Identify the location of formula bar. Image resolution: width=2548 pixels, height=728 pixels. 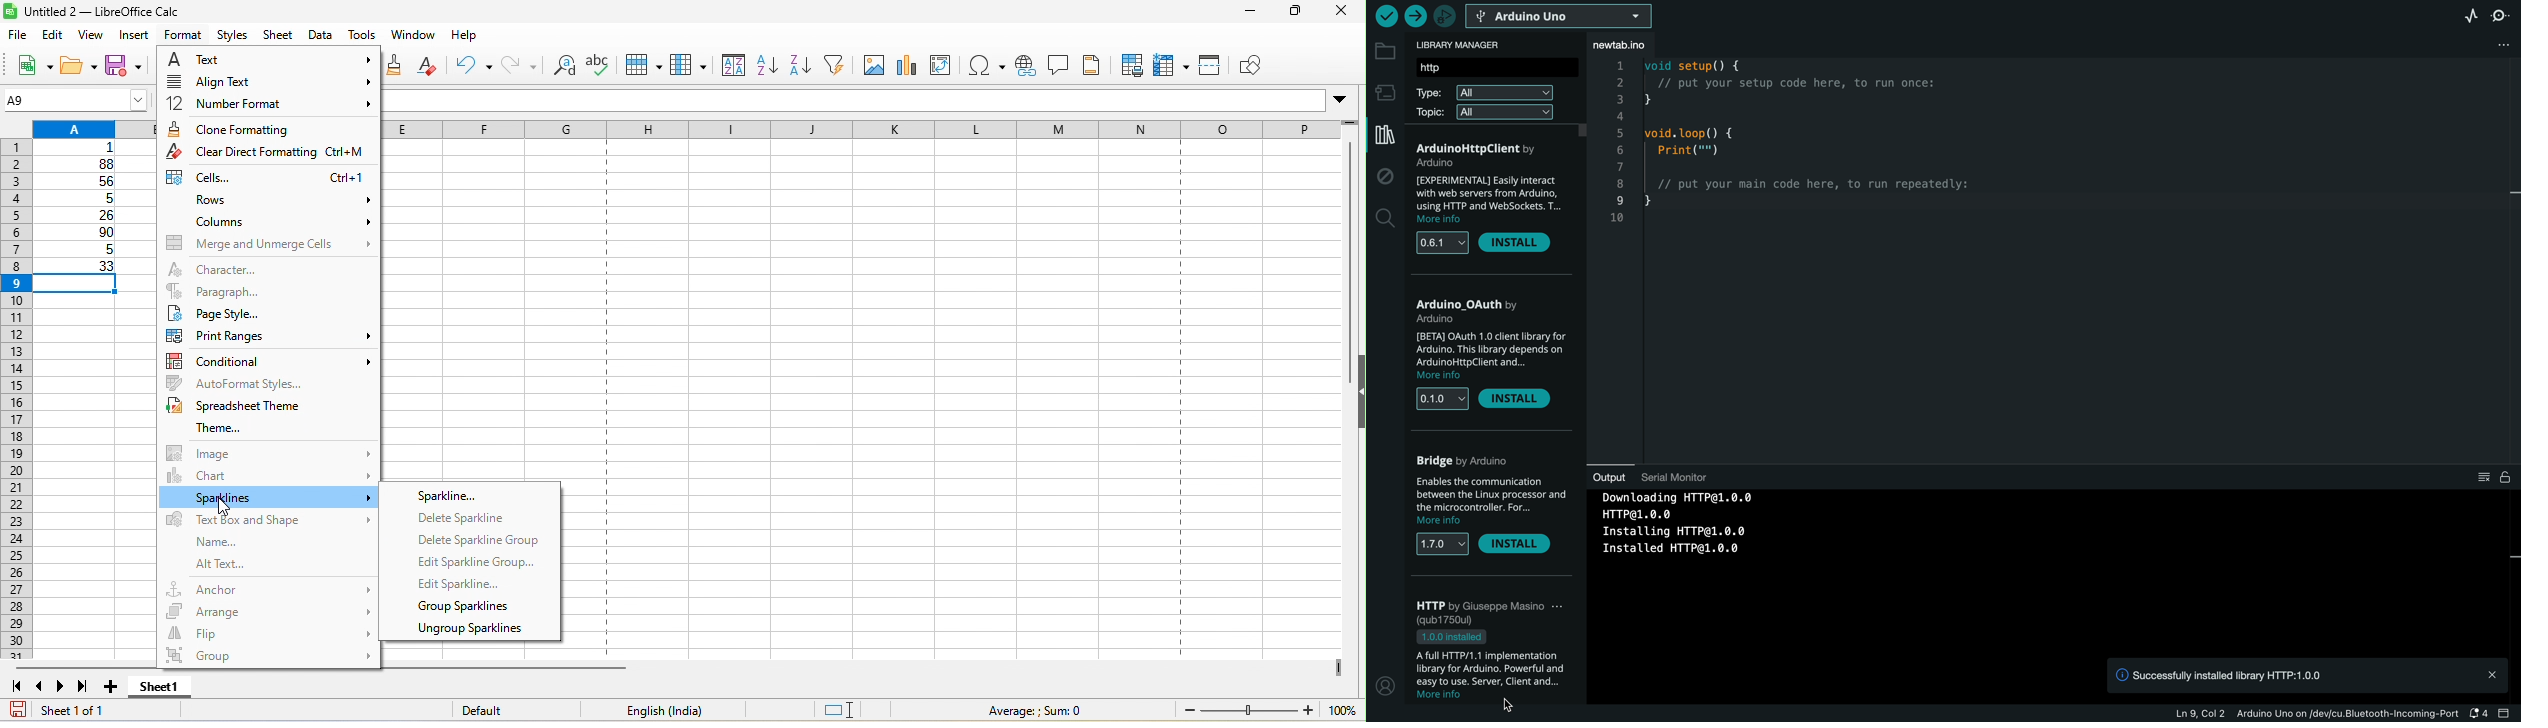
(870, 103).